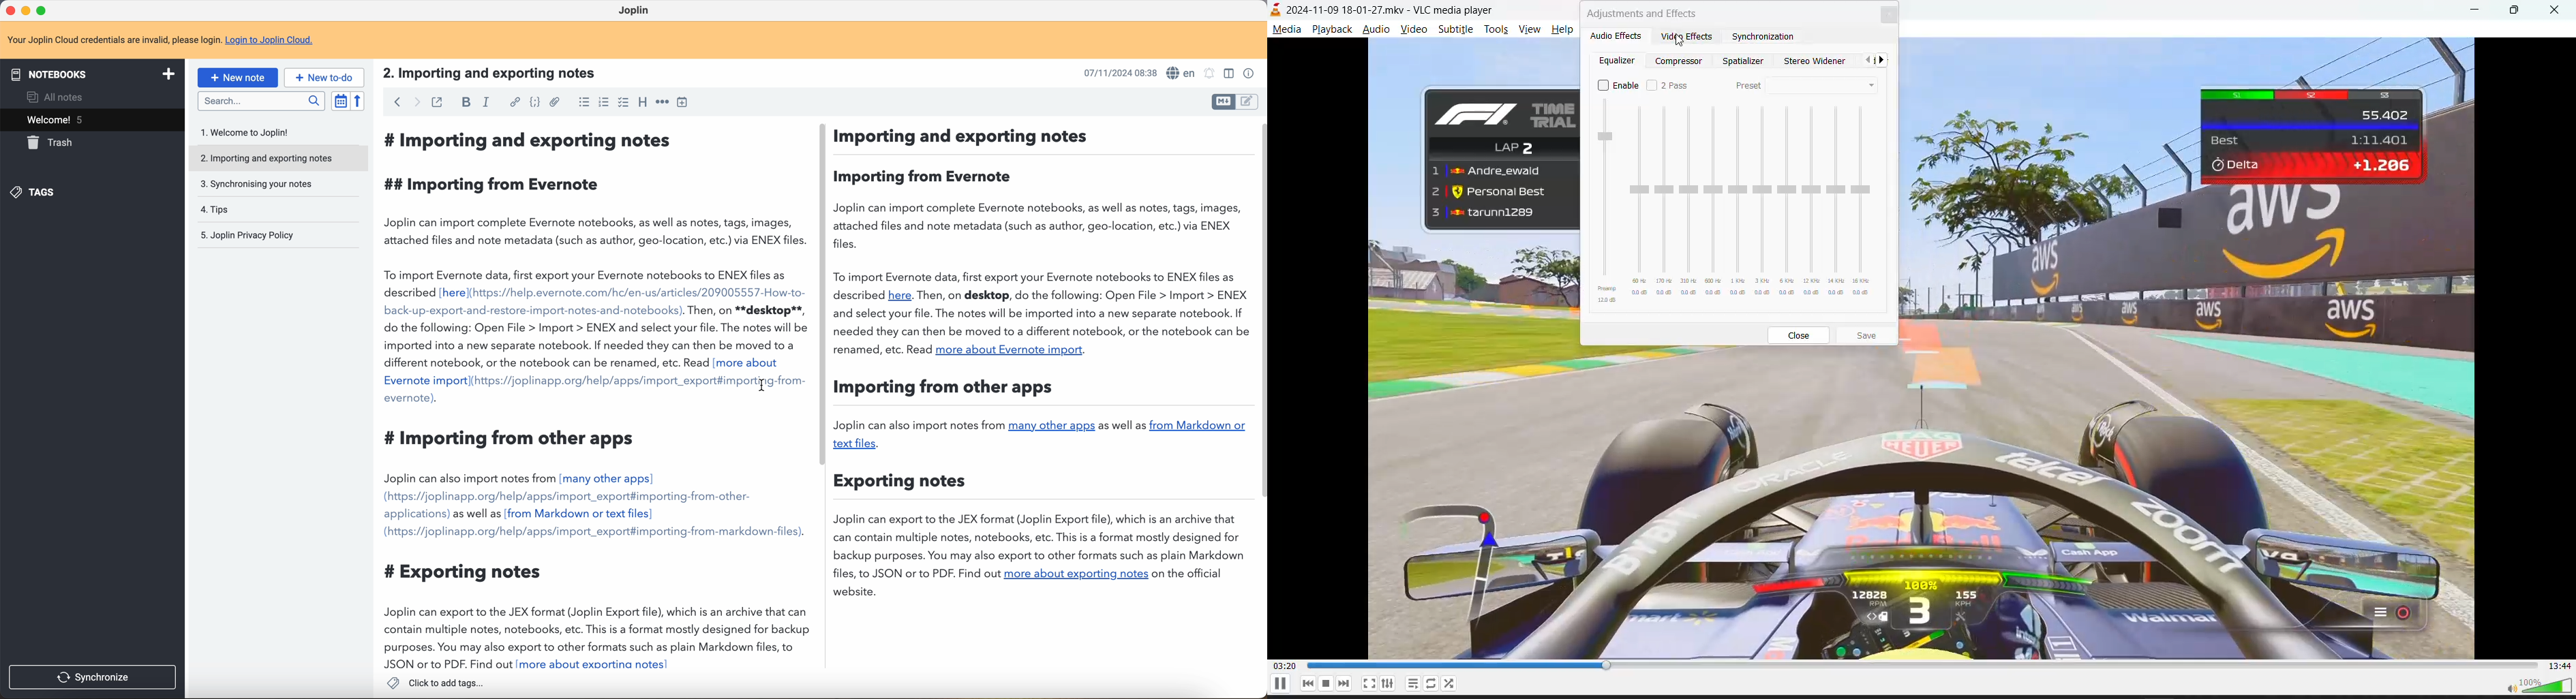 This screenshot has height=700, width=2576. What do you see at coordinates (1806, 87) in the screenshot?
I see `preset` at bounding box center [1806, 87].